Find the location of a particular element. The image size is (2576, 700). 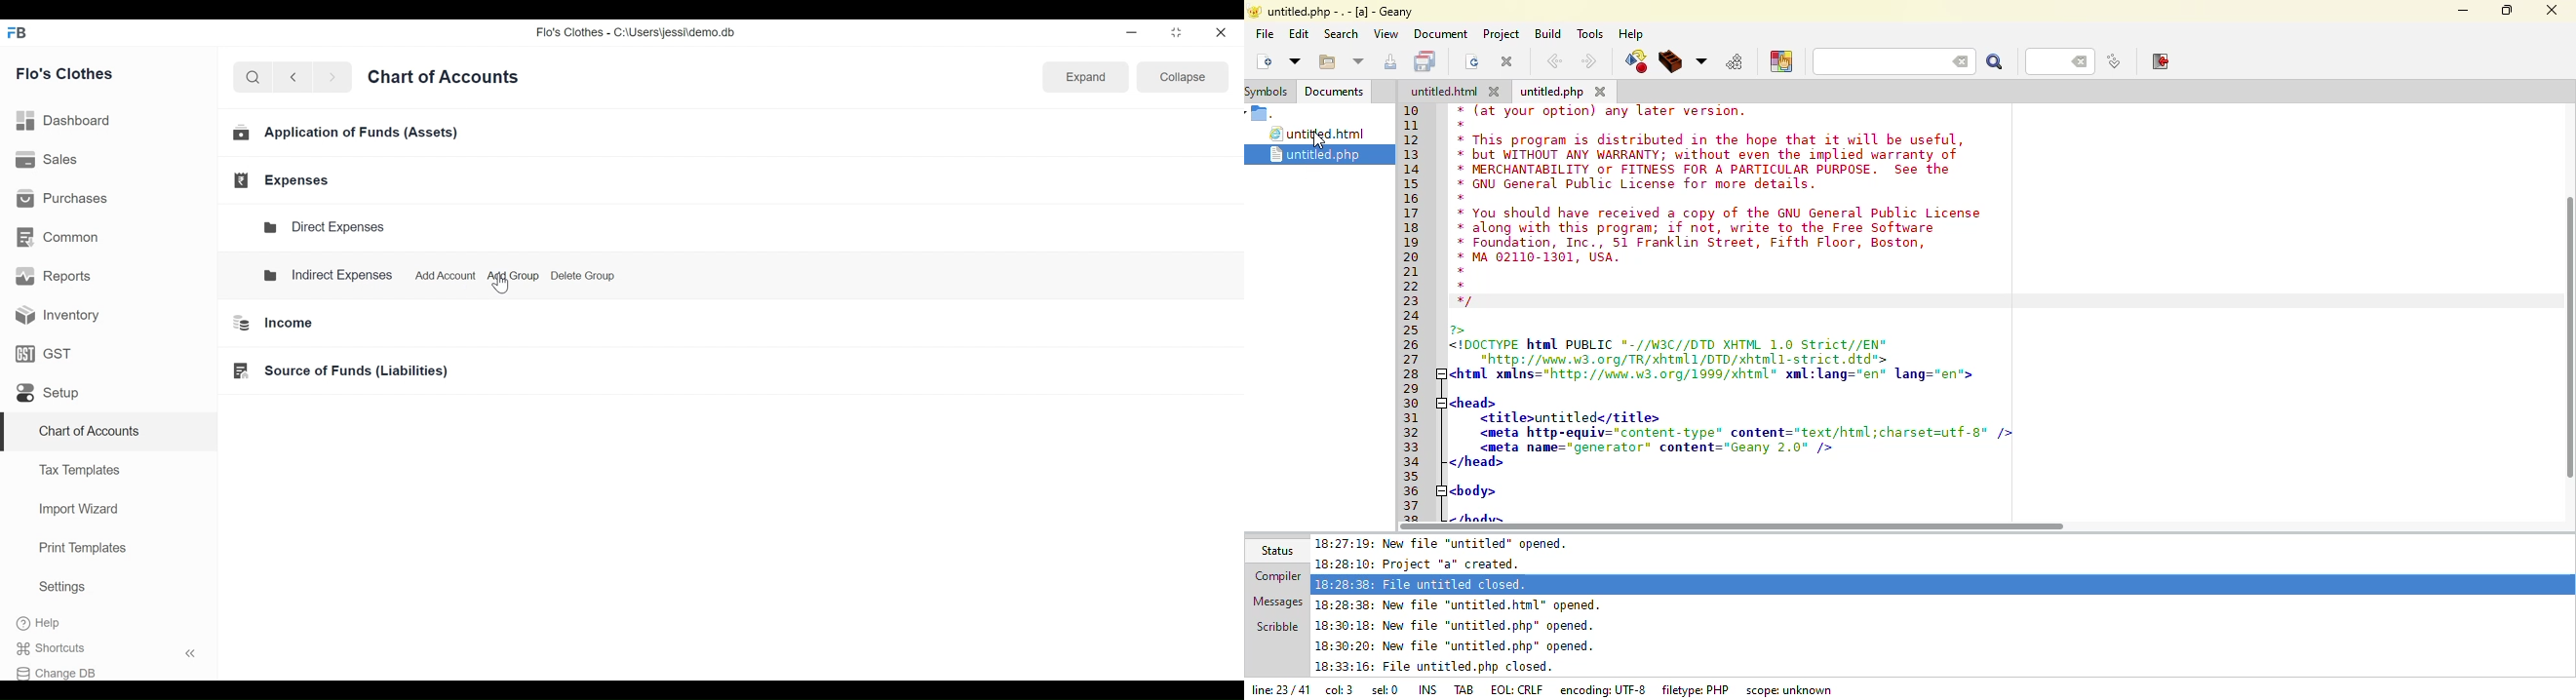

Tax Templates is located at coordinates (78, 469).